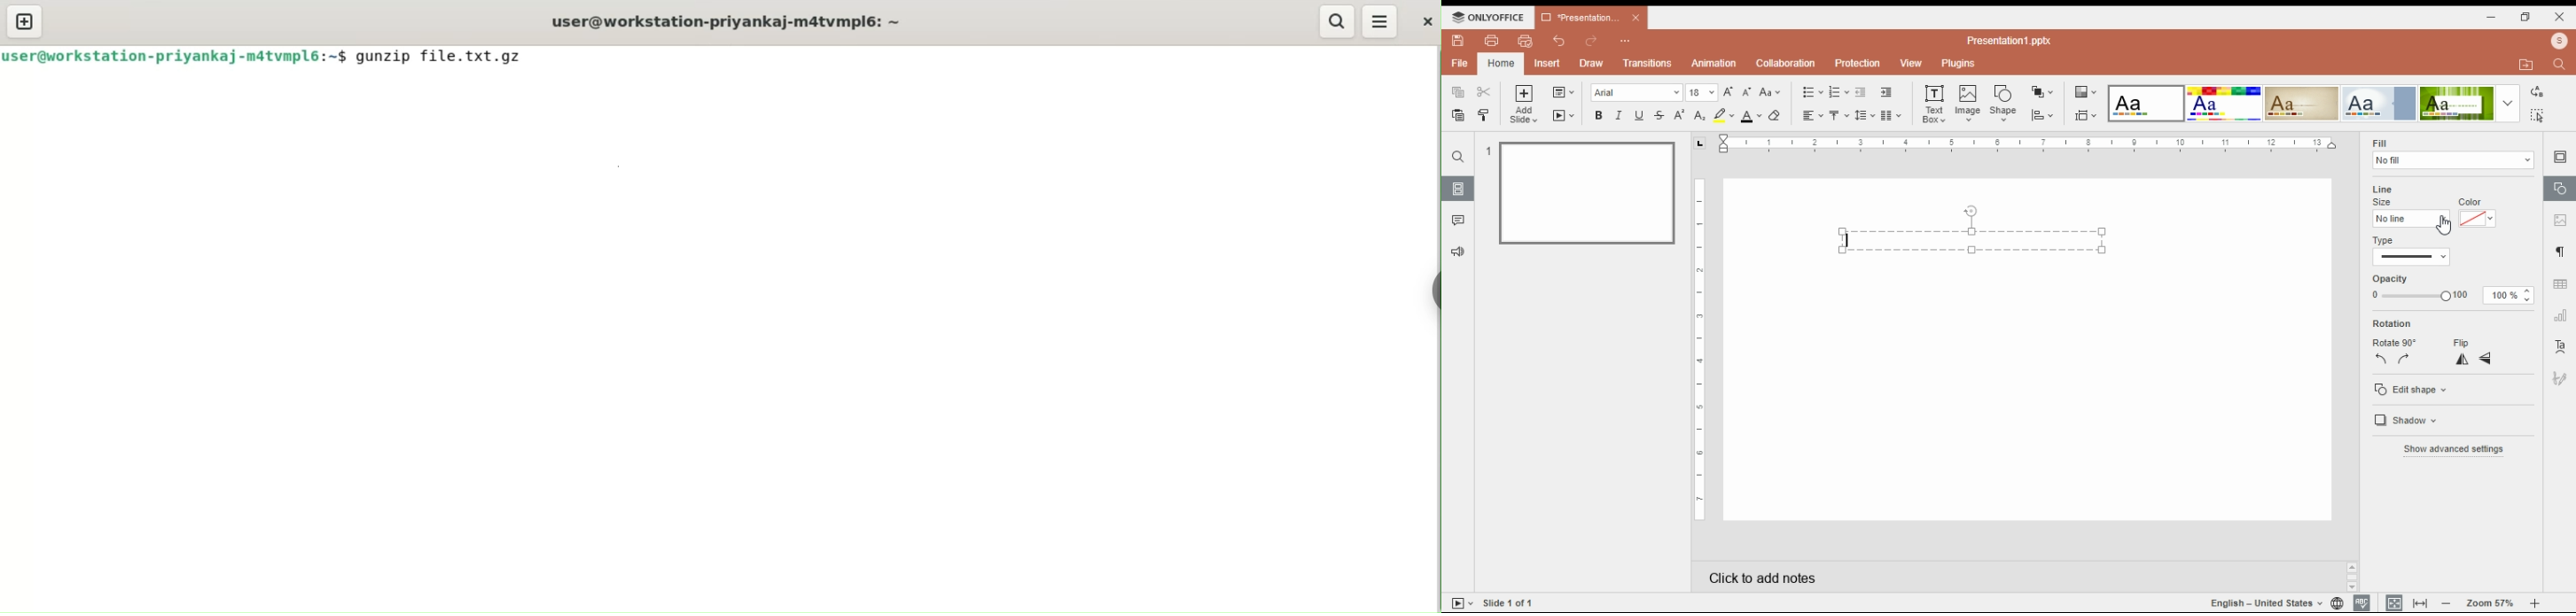 This screenshot has height=616, width=2576. Describe the element at coordinates (1713, 63) in the screenshot. I see `animation` at that location.